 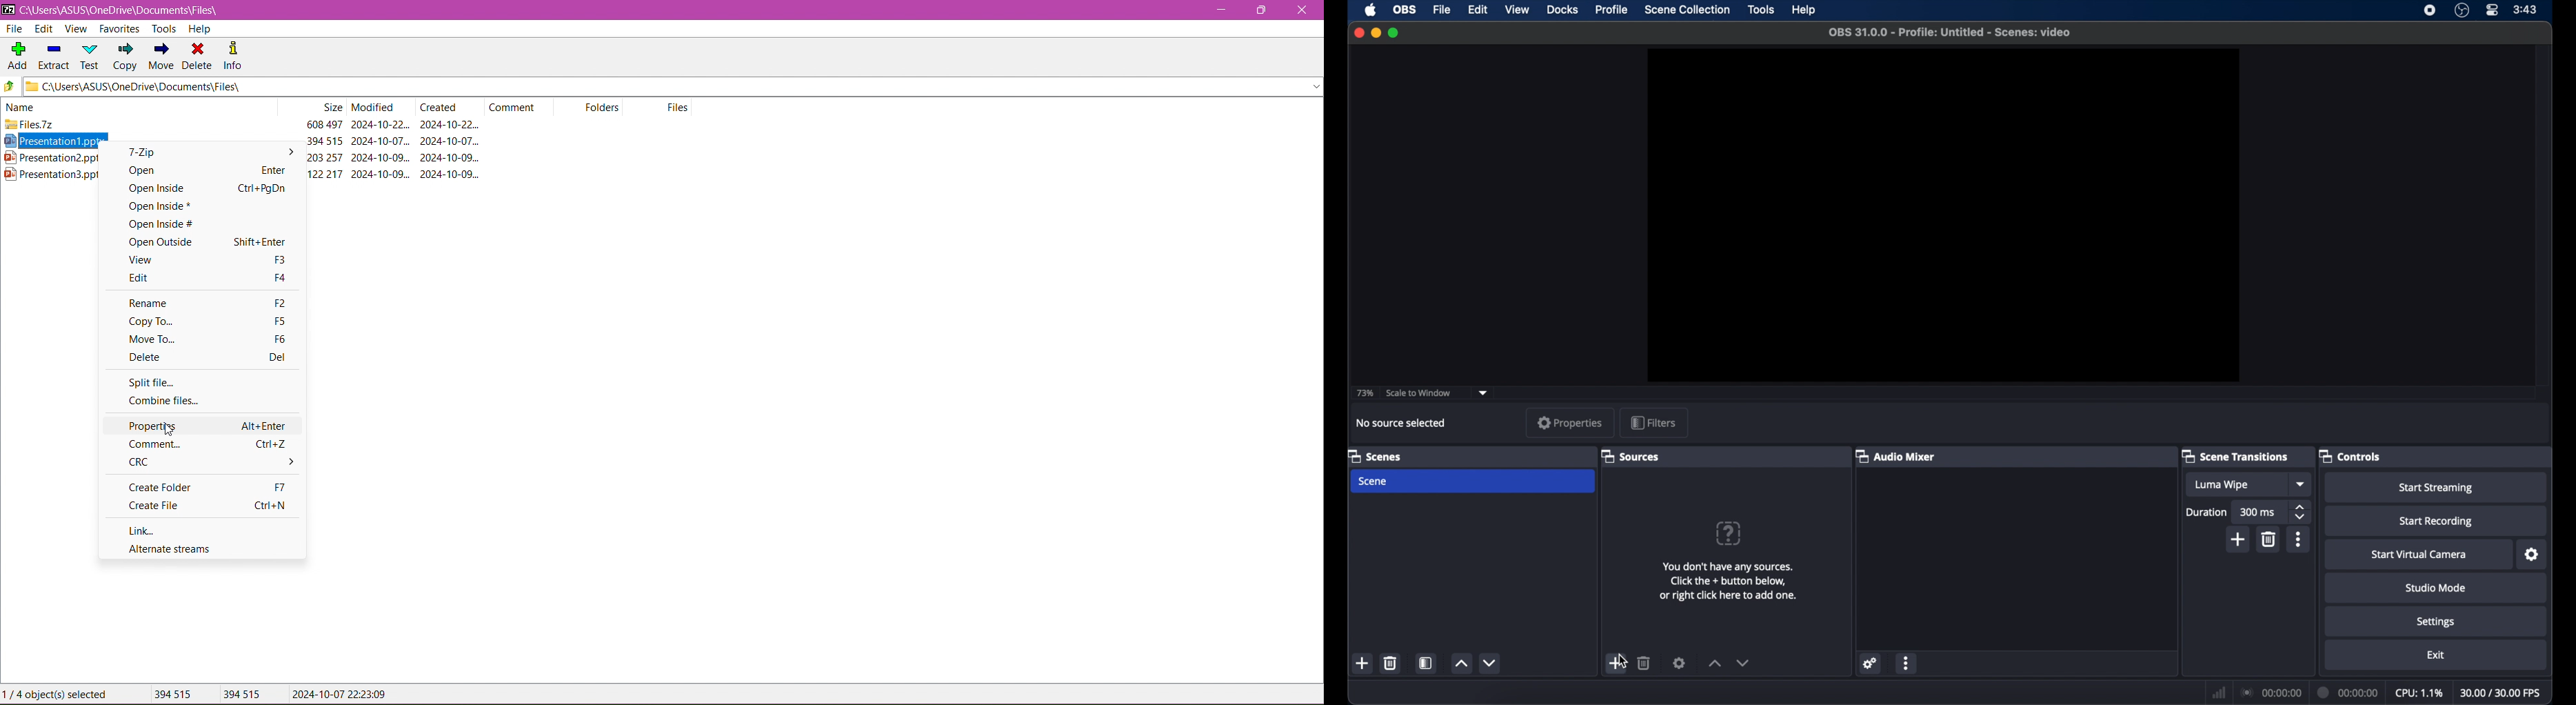 What do you see at coordinates (1615, 663) in the screenshot?
I see `add` at bounding box center [1615, 663].